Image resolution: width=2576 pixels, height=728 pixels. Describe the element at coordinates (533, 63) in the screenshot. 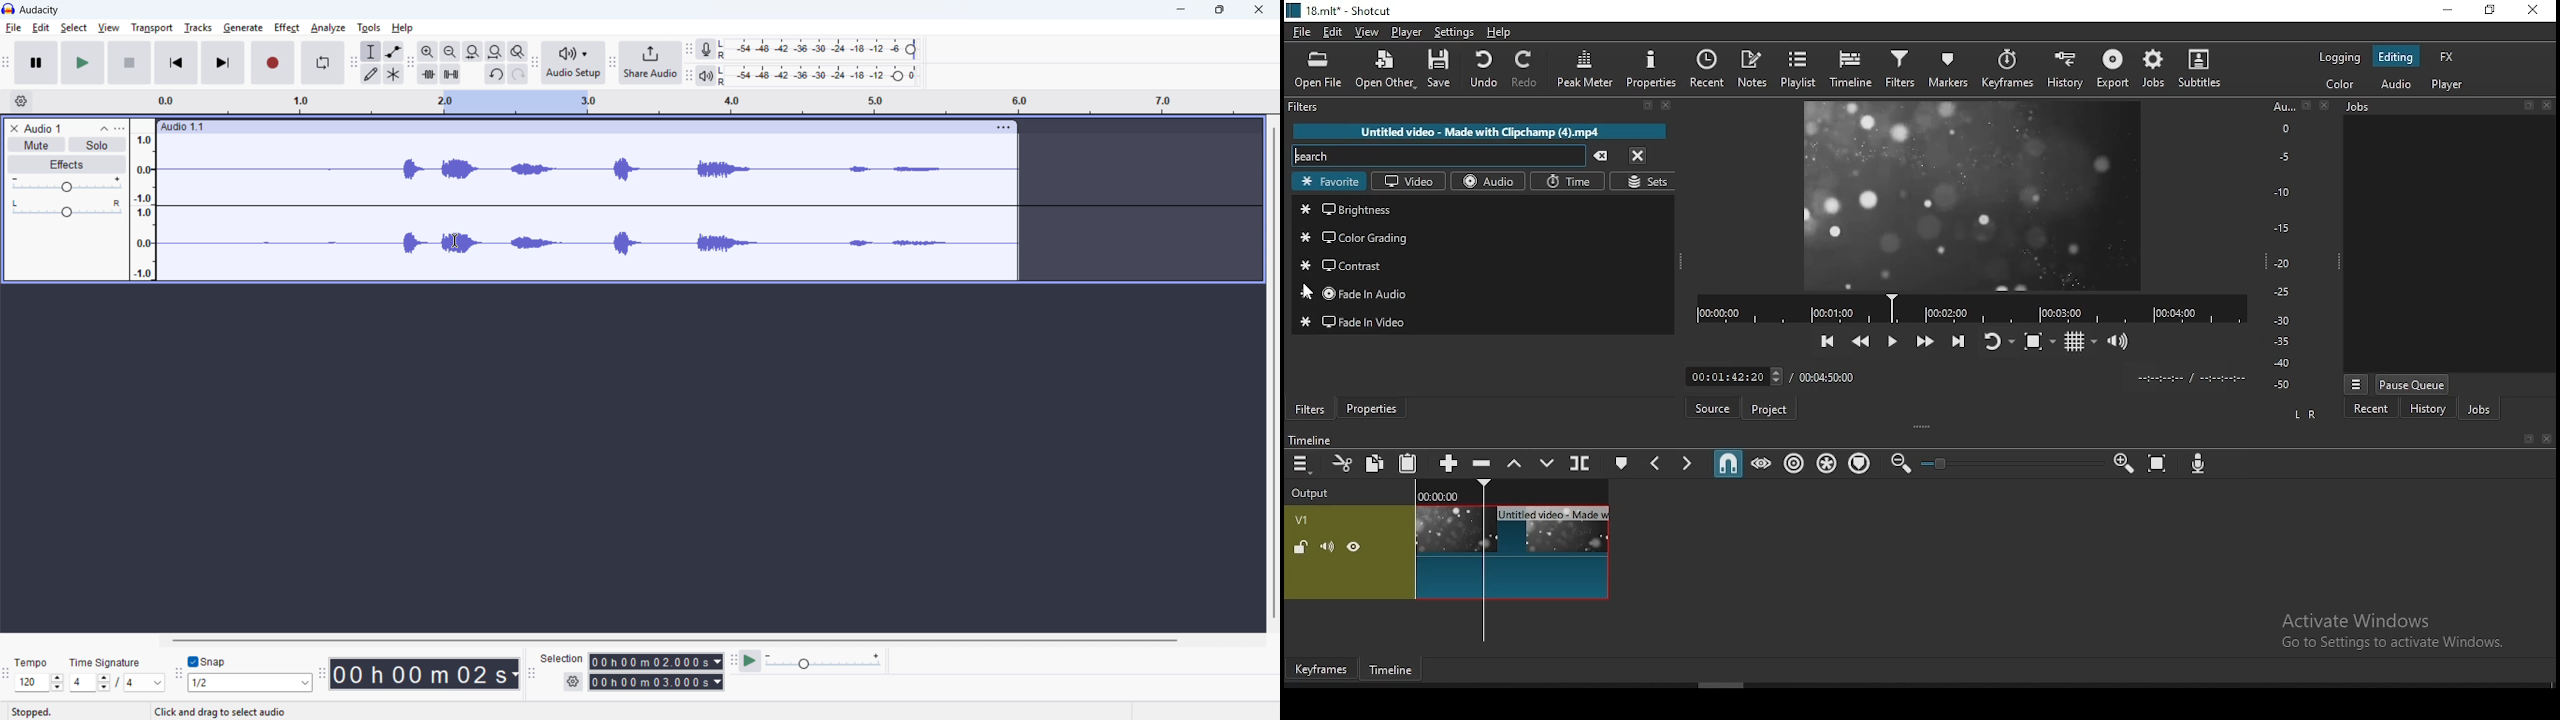

I see `Audio setup toolbar` at that location.